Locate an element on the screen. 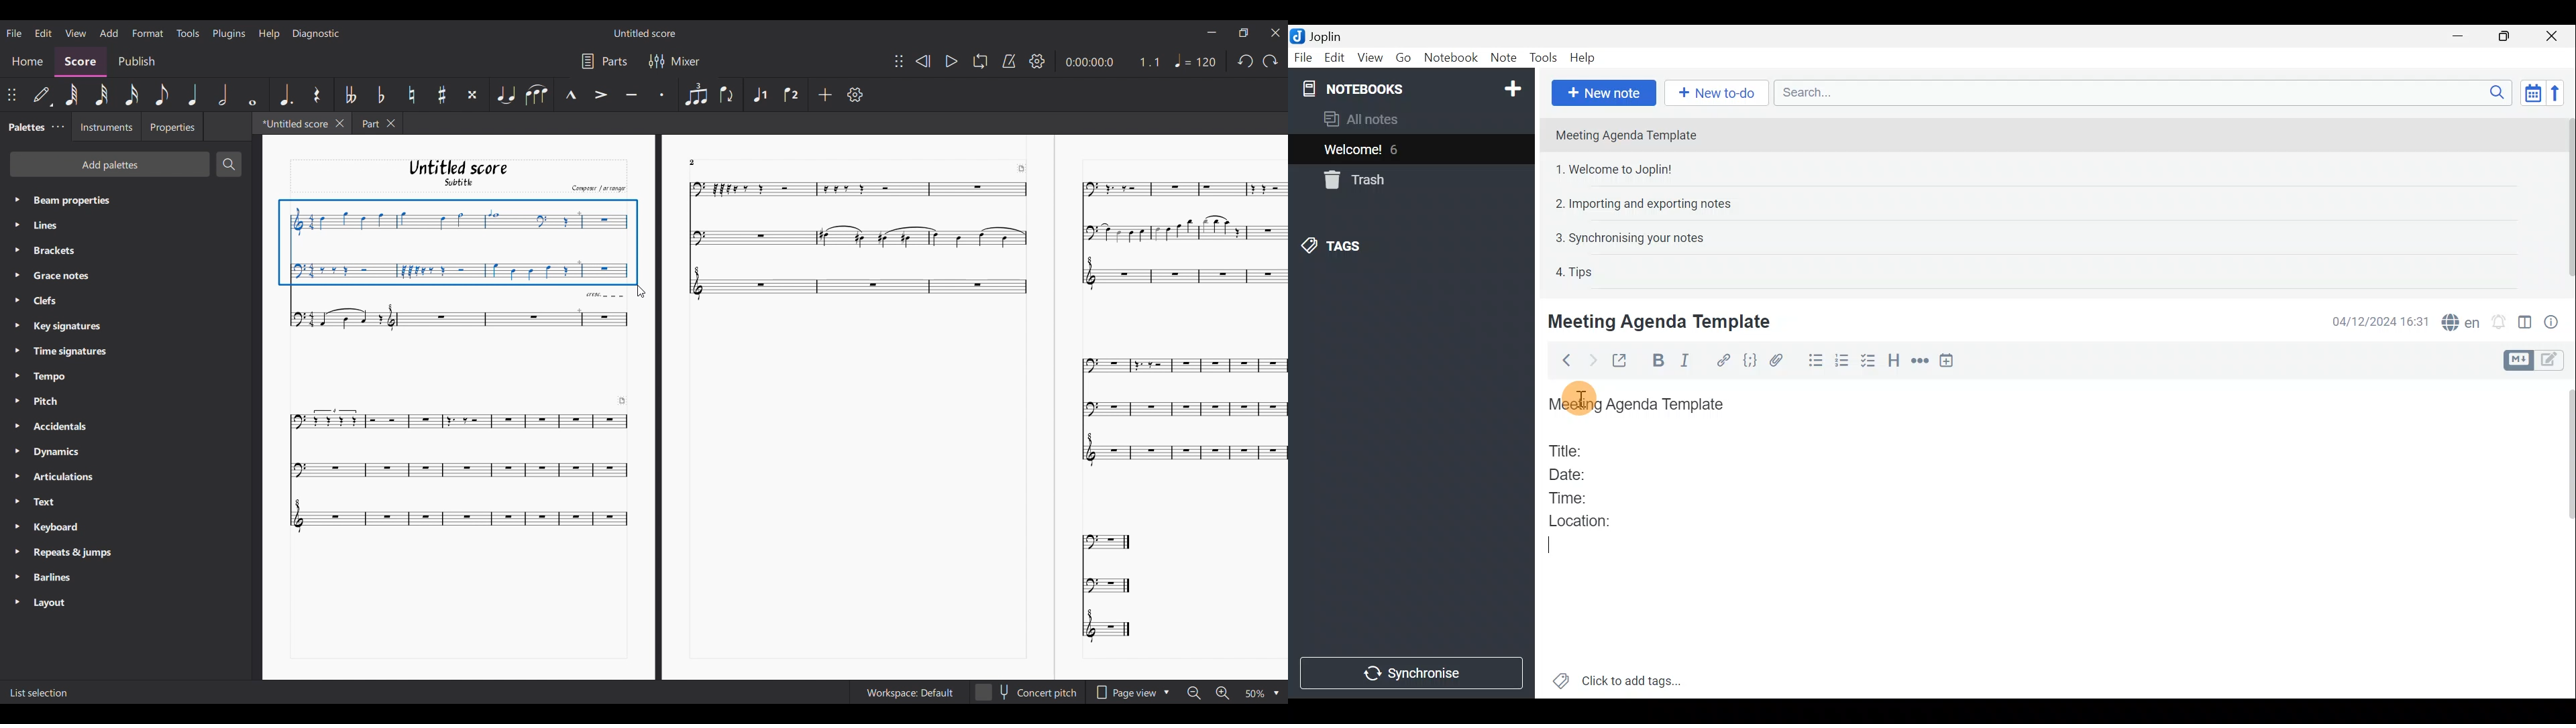 Image resolution: width=2576 pixels, height=728 pixels.  is located at coordinates (462, 420).